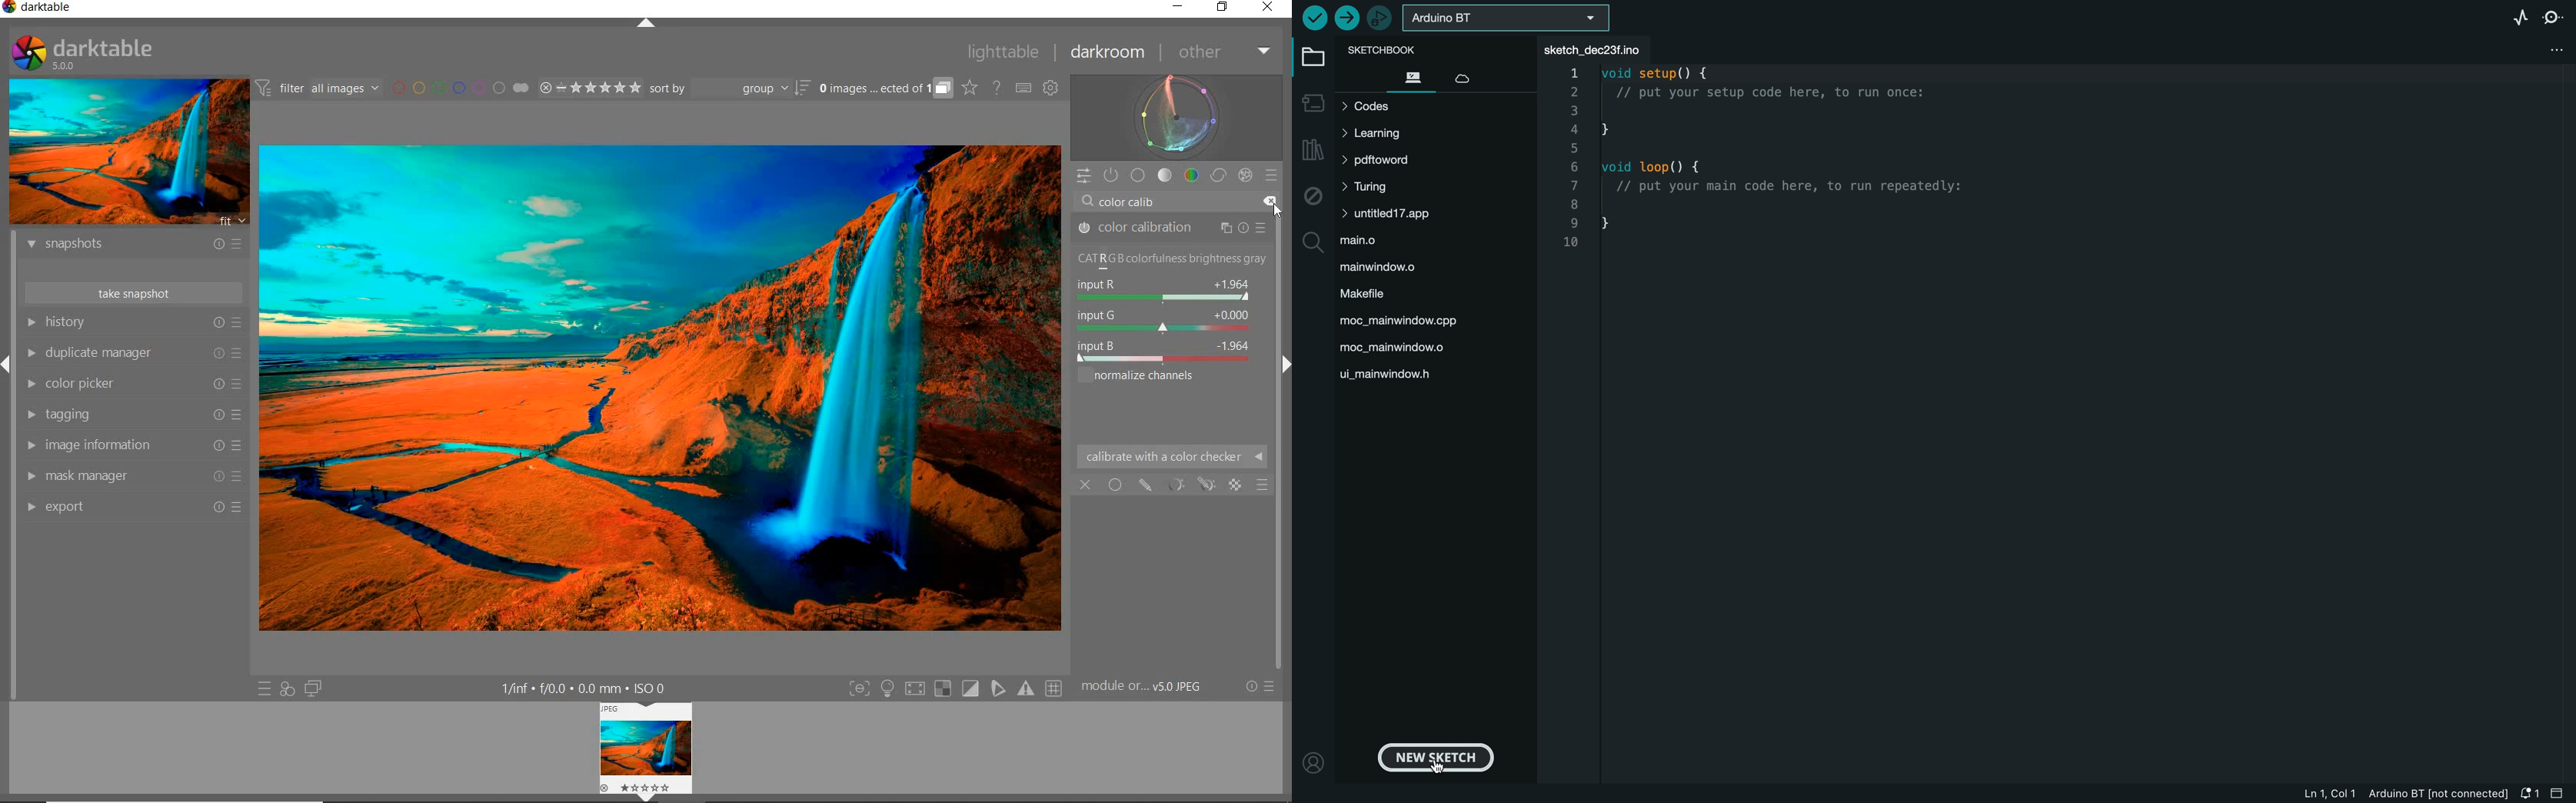 This screenshot has width=2576, height=812. What do you see at coordinates (135, 477) in the screenshot?
I see `mask manager` at bounding box center [135, 477].